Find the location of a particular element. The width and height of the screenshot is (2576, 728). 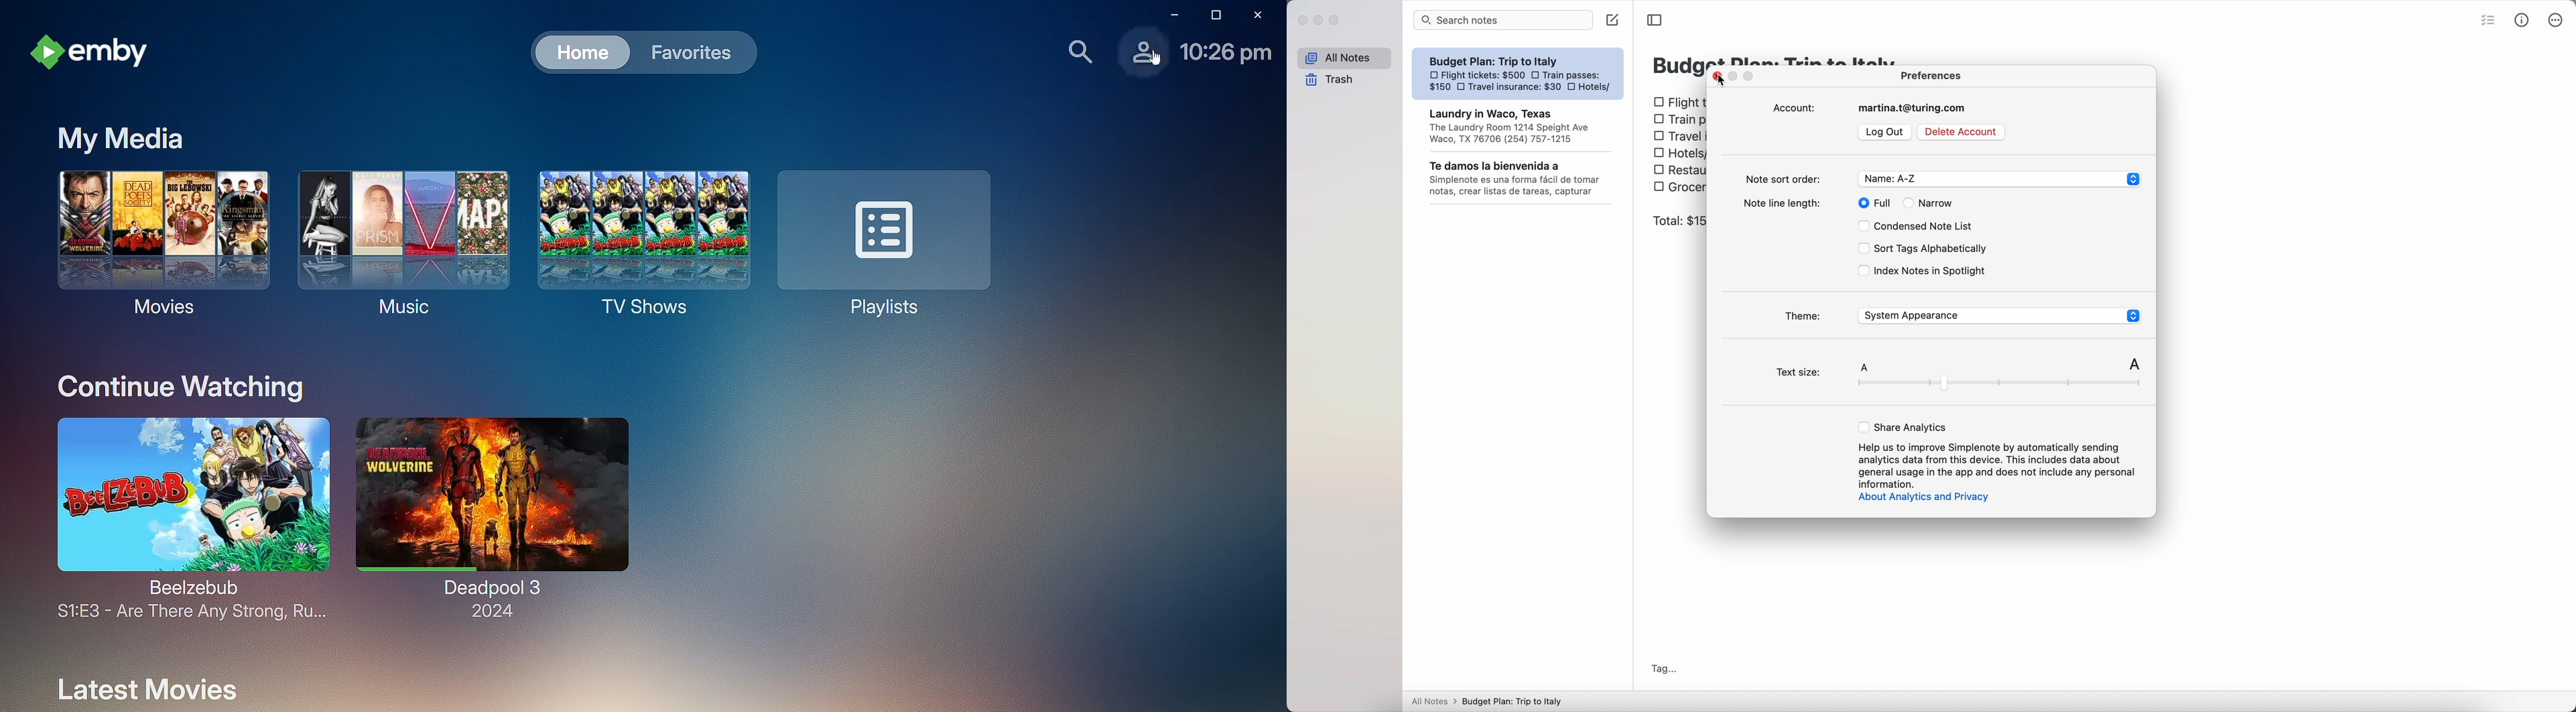

Total: $15 is located at coordinates (1678, 221).